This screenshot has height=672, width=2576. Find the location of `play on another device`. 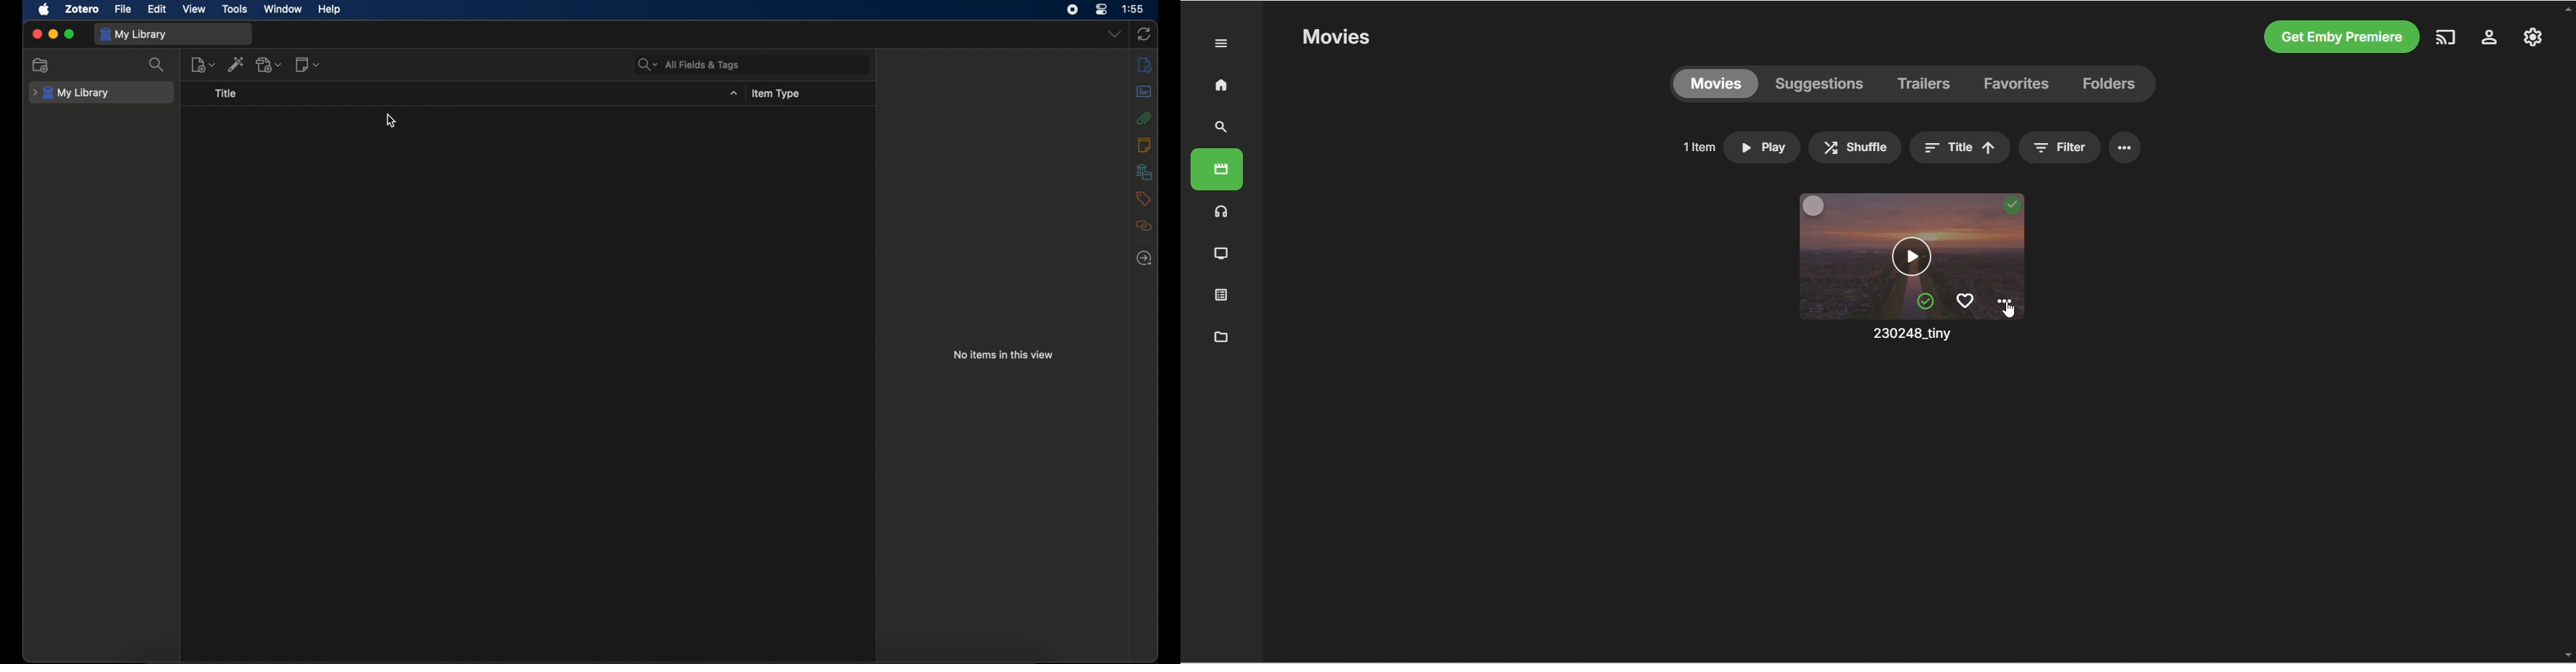

play on another device is located at coordinates (2447, 37).